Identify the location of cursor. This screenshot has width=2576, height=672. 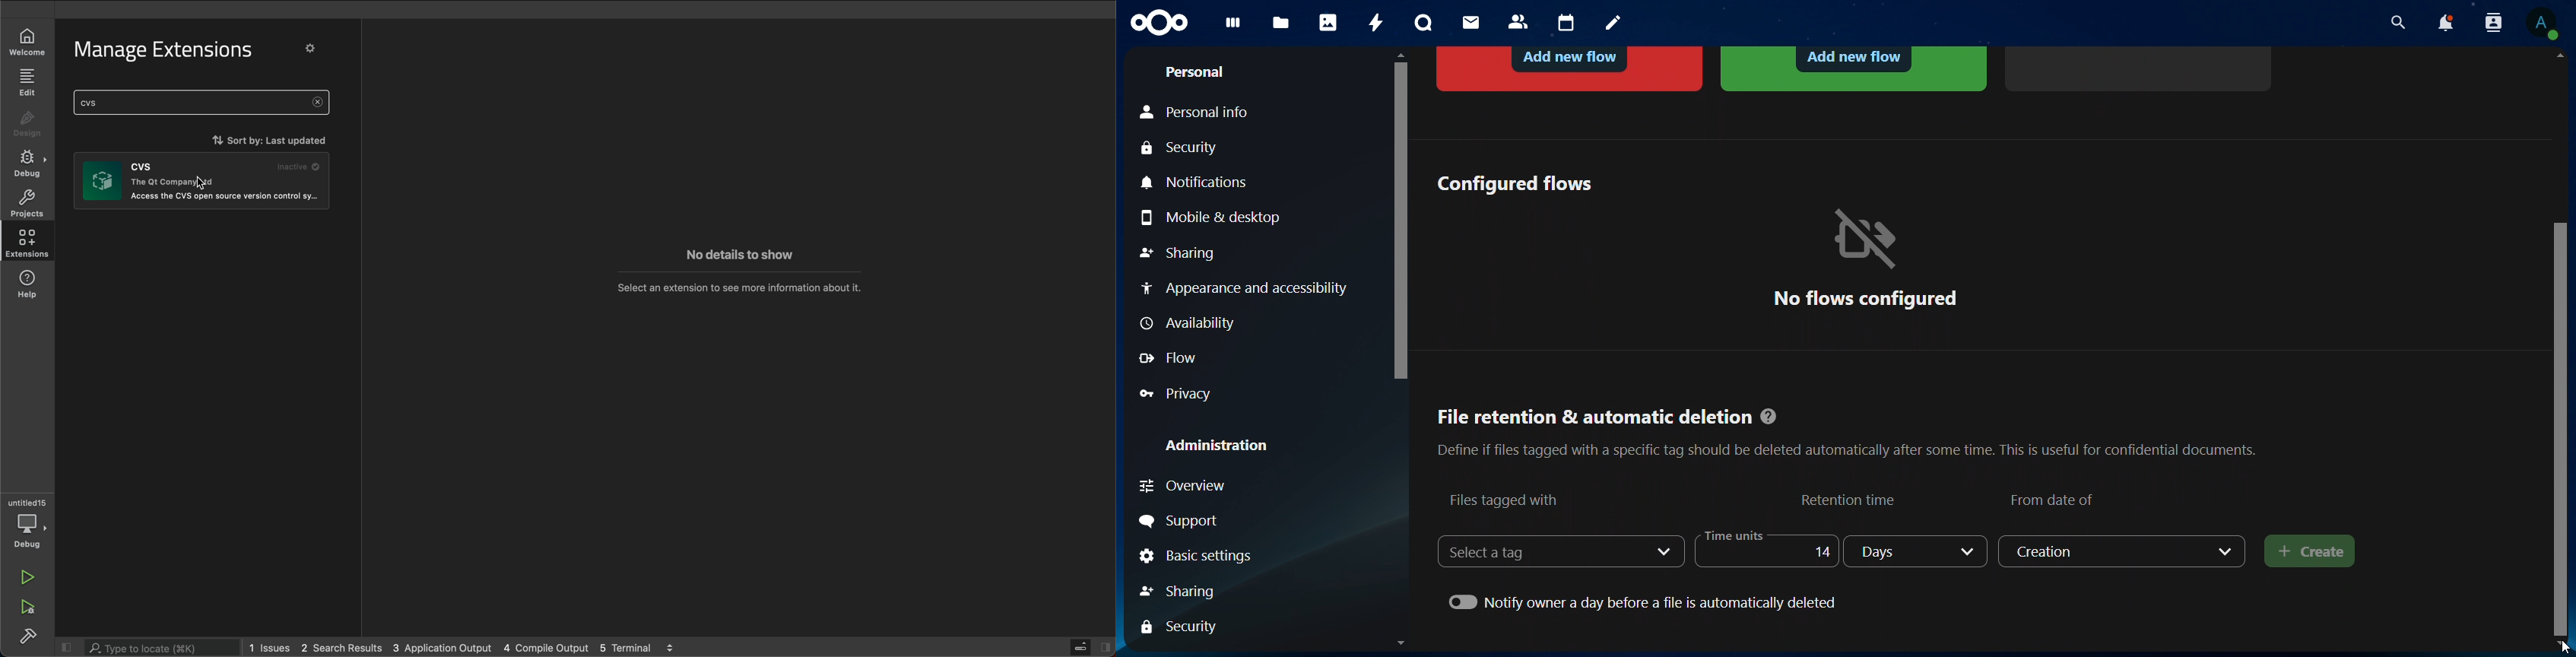
(2553, 648).